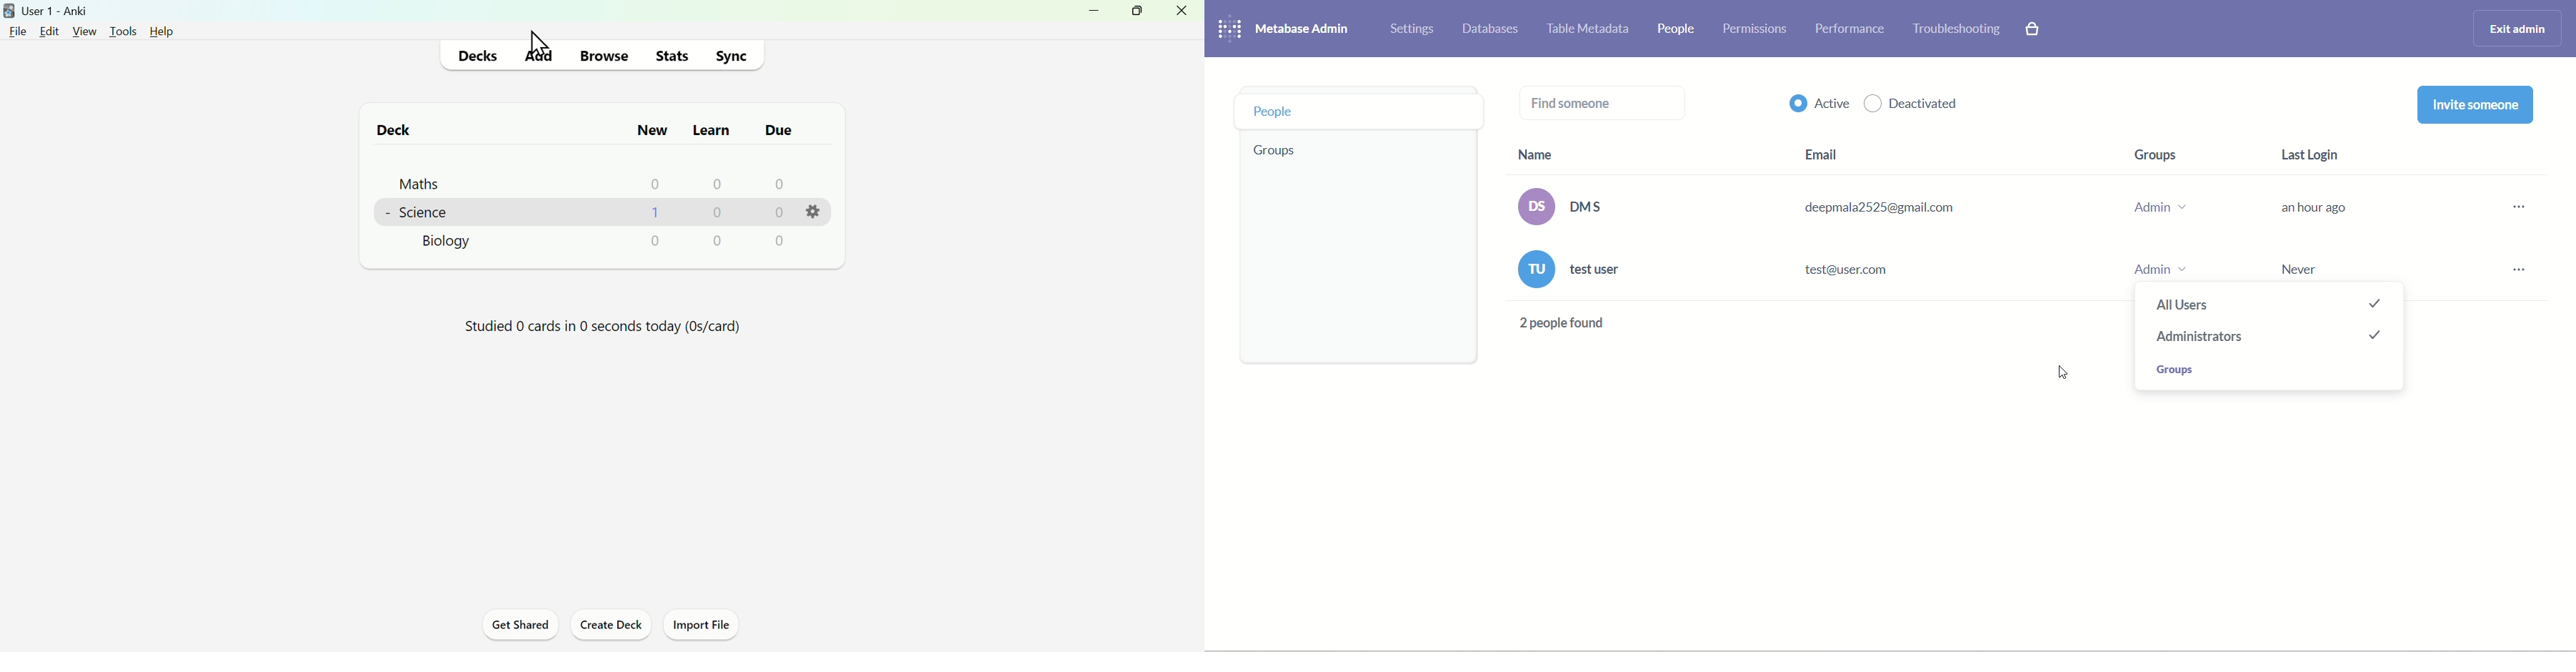 The height and width of the screenshot is (672, 2576). Describe the element at coordinates (776, 184) in the screenshot. I see `0` at that location.